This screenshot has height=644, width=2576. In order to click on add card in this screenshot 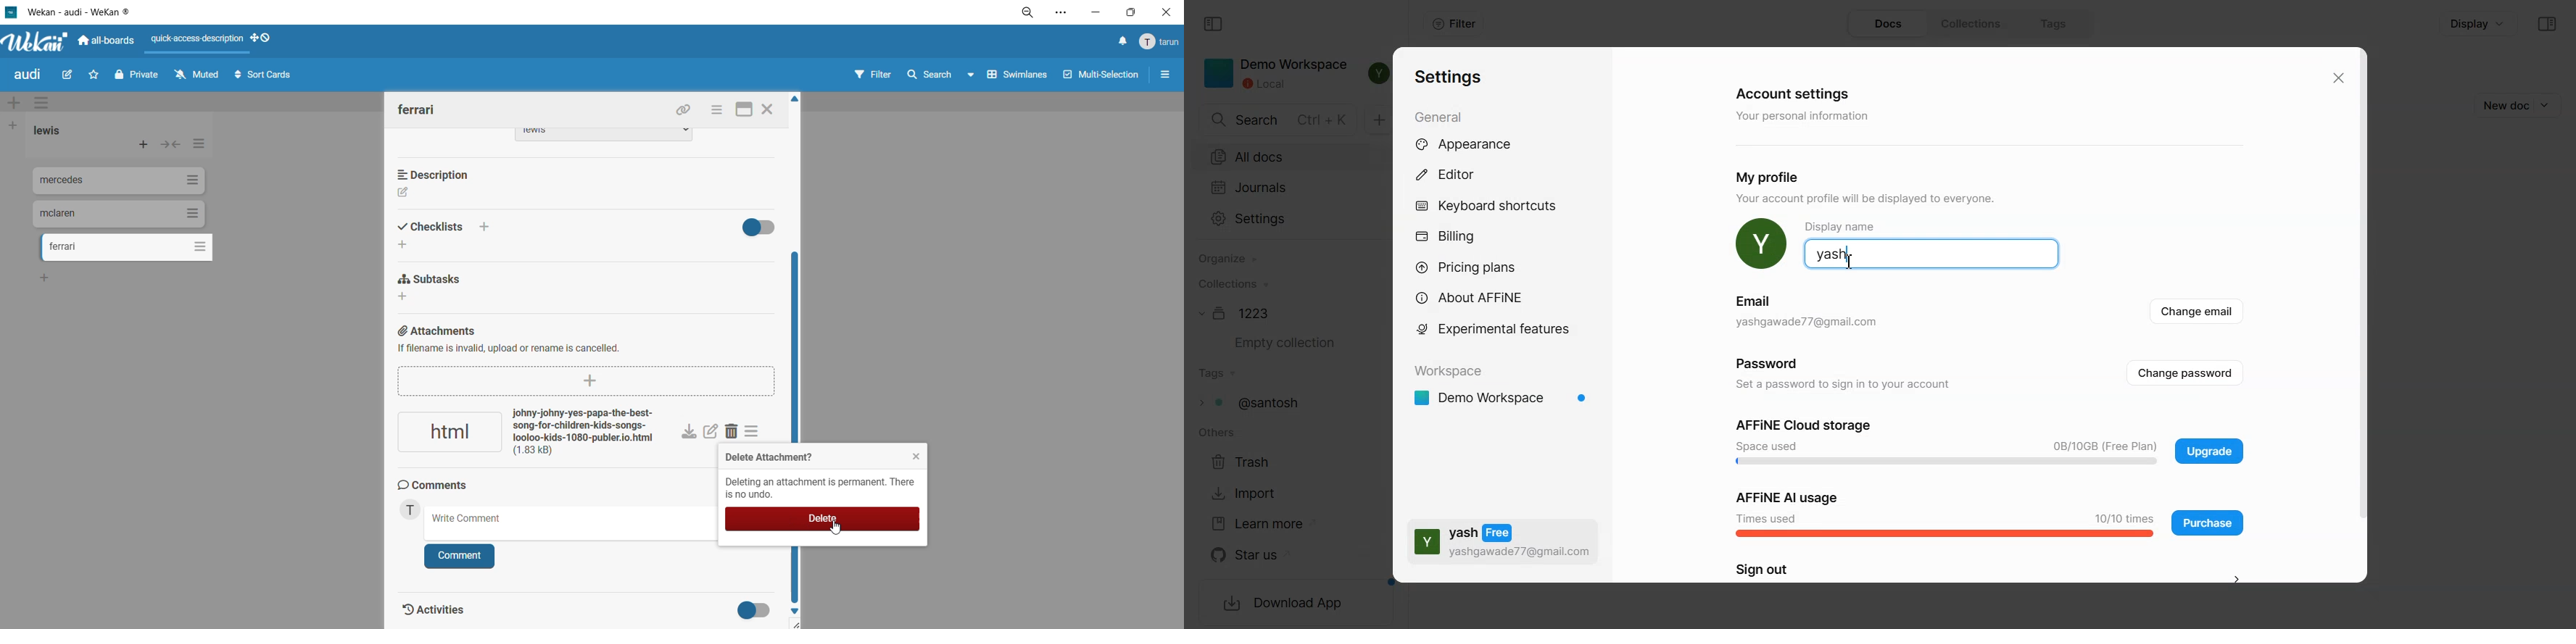, I will do `click(141, 143)`.